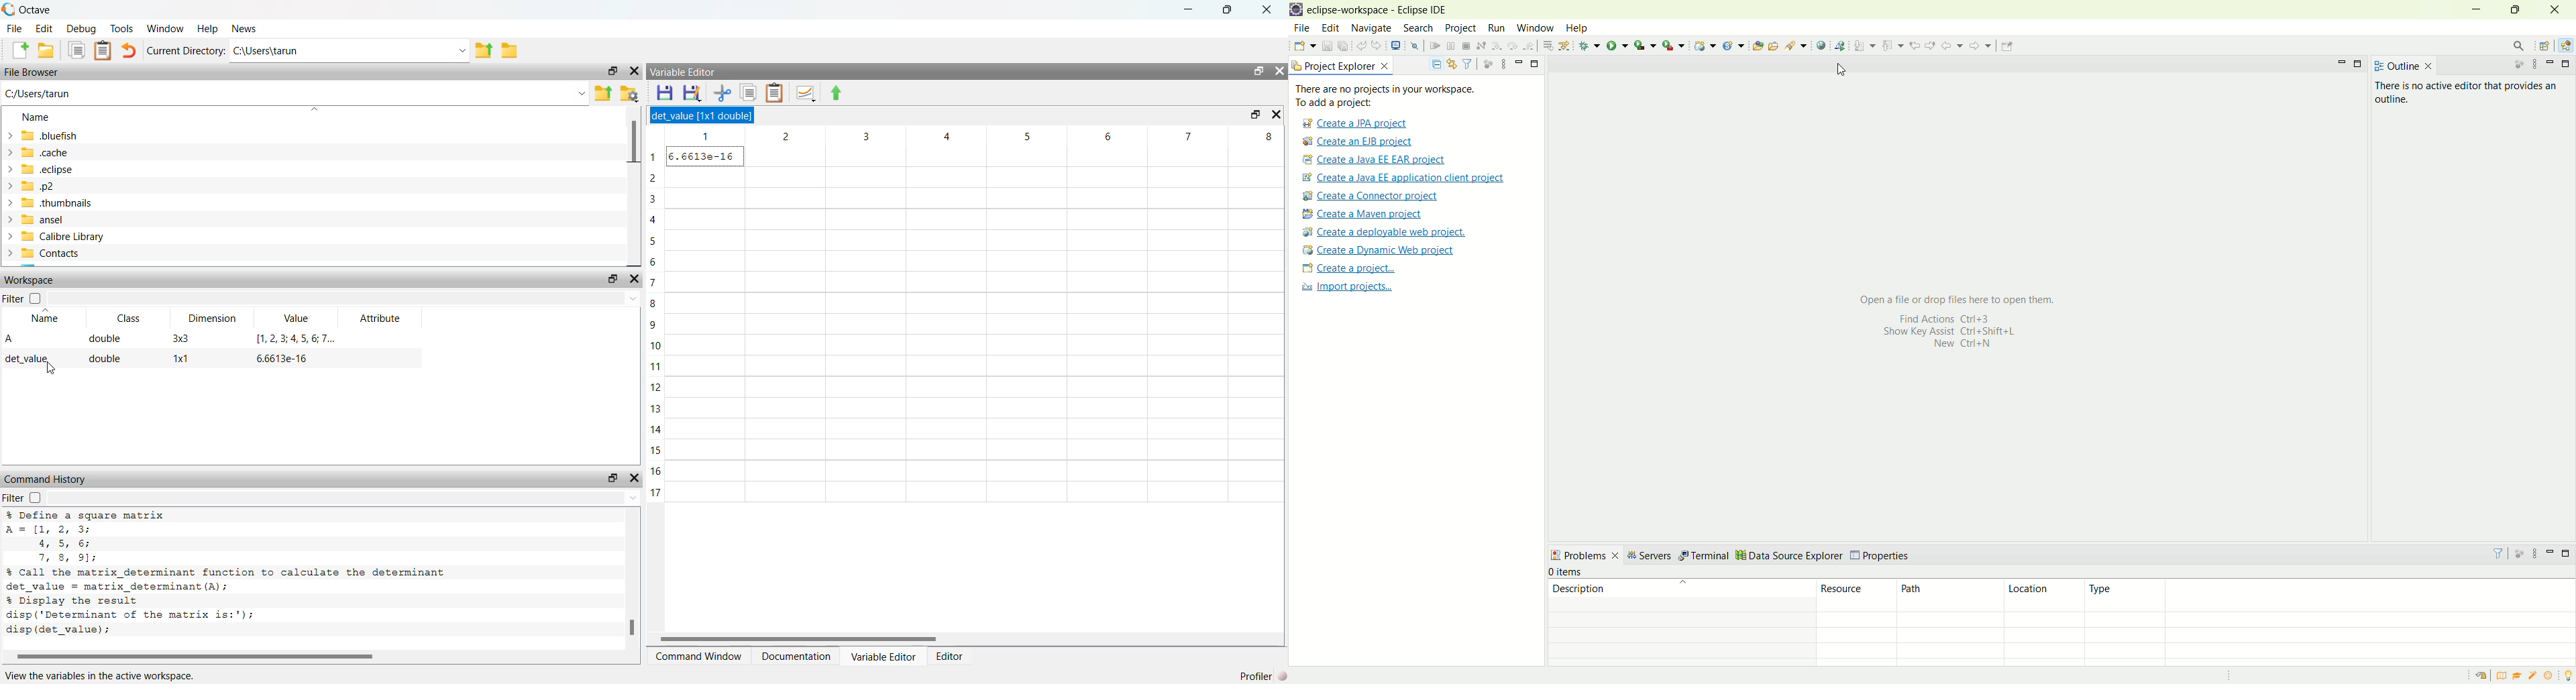  I want to click on  1,2,3,4,6,7..., so click(292, 339).